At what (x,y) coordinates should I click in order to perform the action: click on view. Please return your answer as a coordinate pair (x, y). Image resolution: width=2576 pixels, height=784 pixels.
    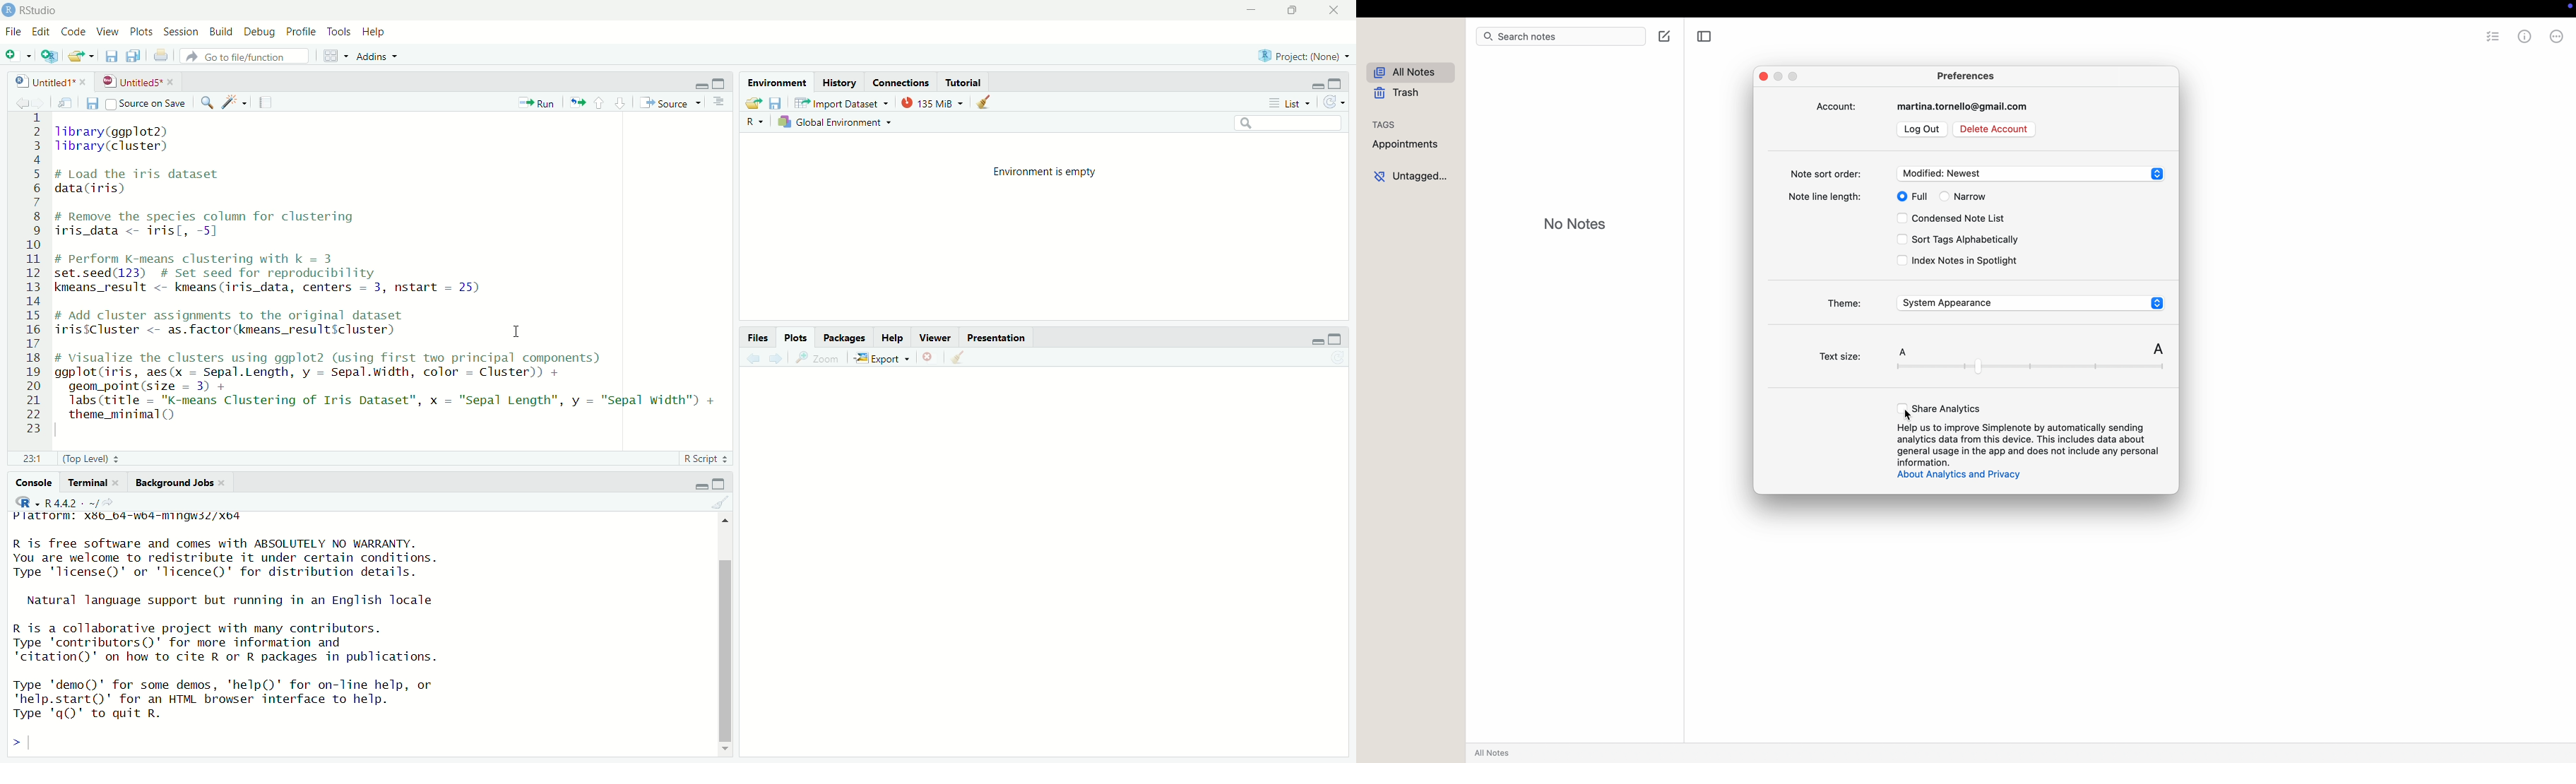
    Looking at the image, I should click on (105, 31).